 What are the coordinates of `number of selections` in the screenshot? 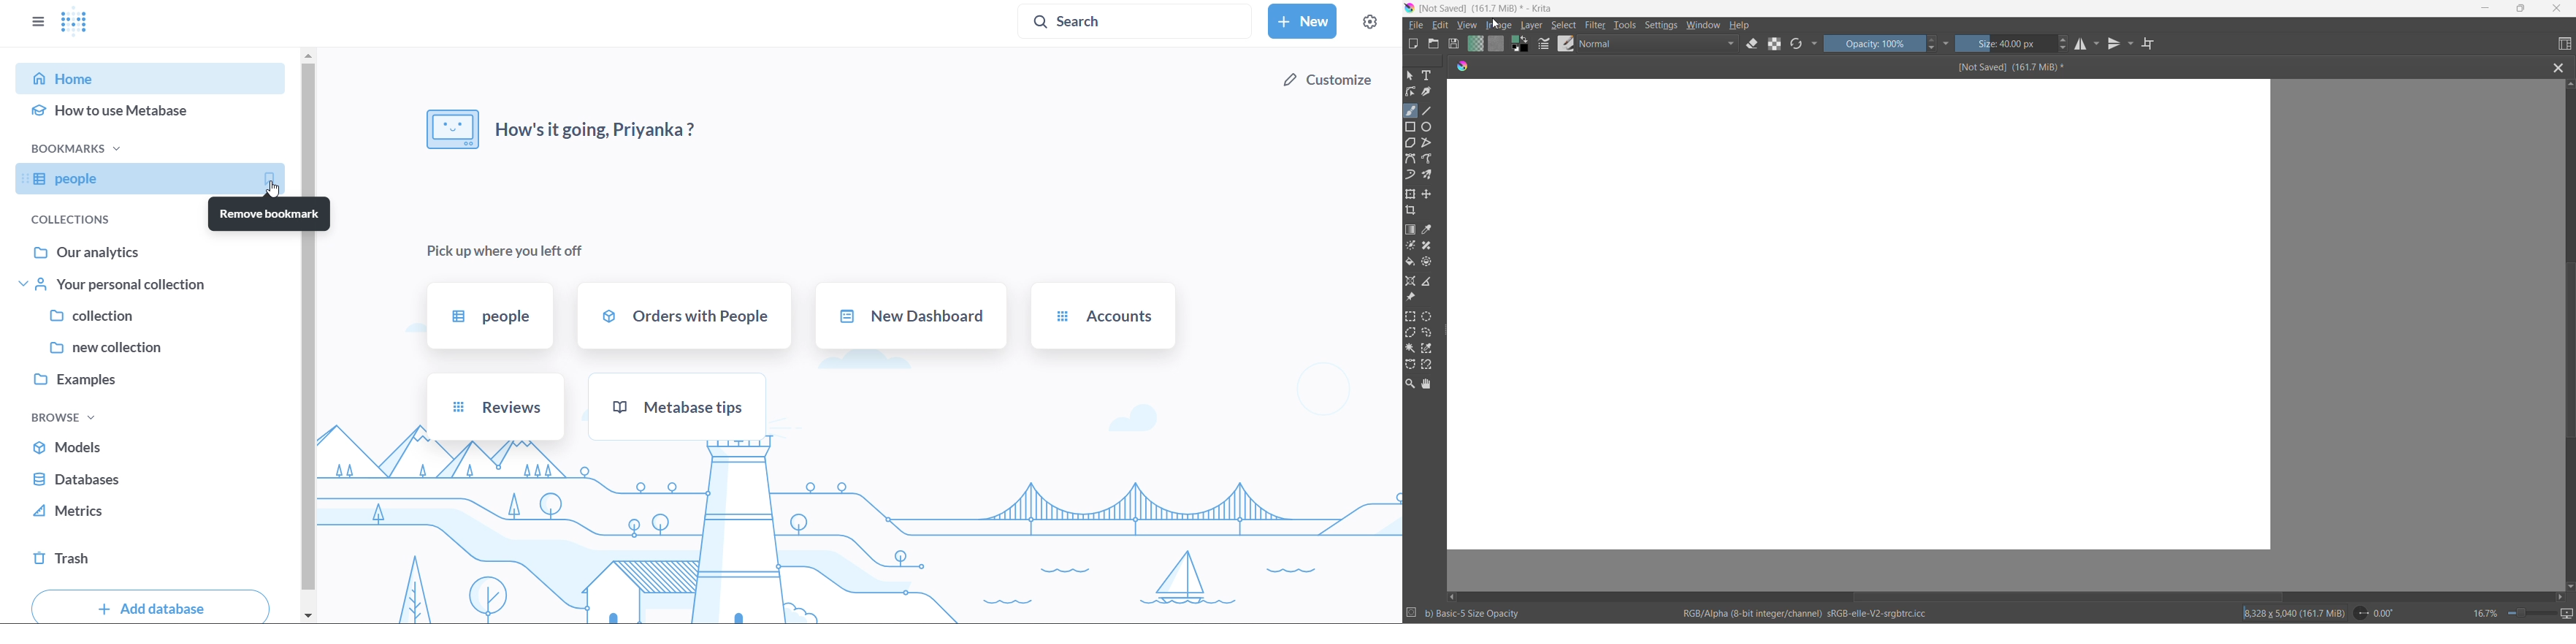 It's located at (1411, 614).